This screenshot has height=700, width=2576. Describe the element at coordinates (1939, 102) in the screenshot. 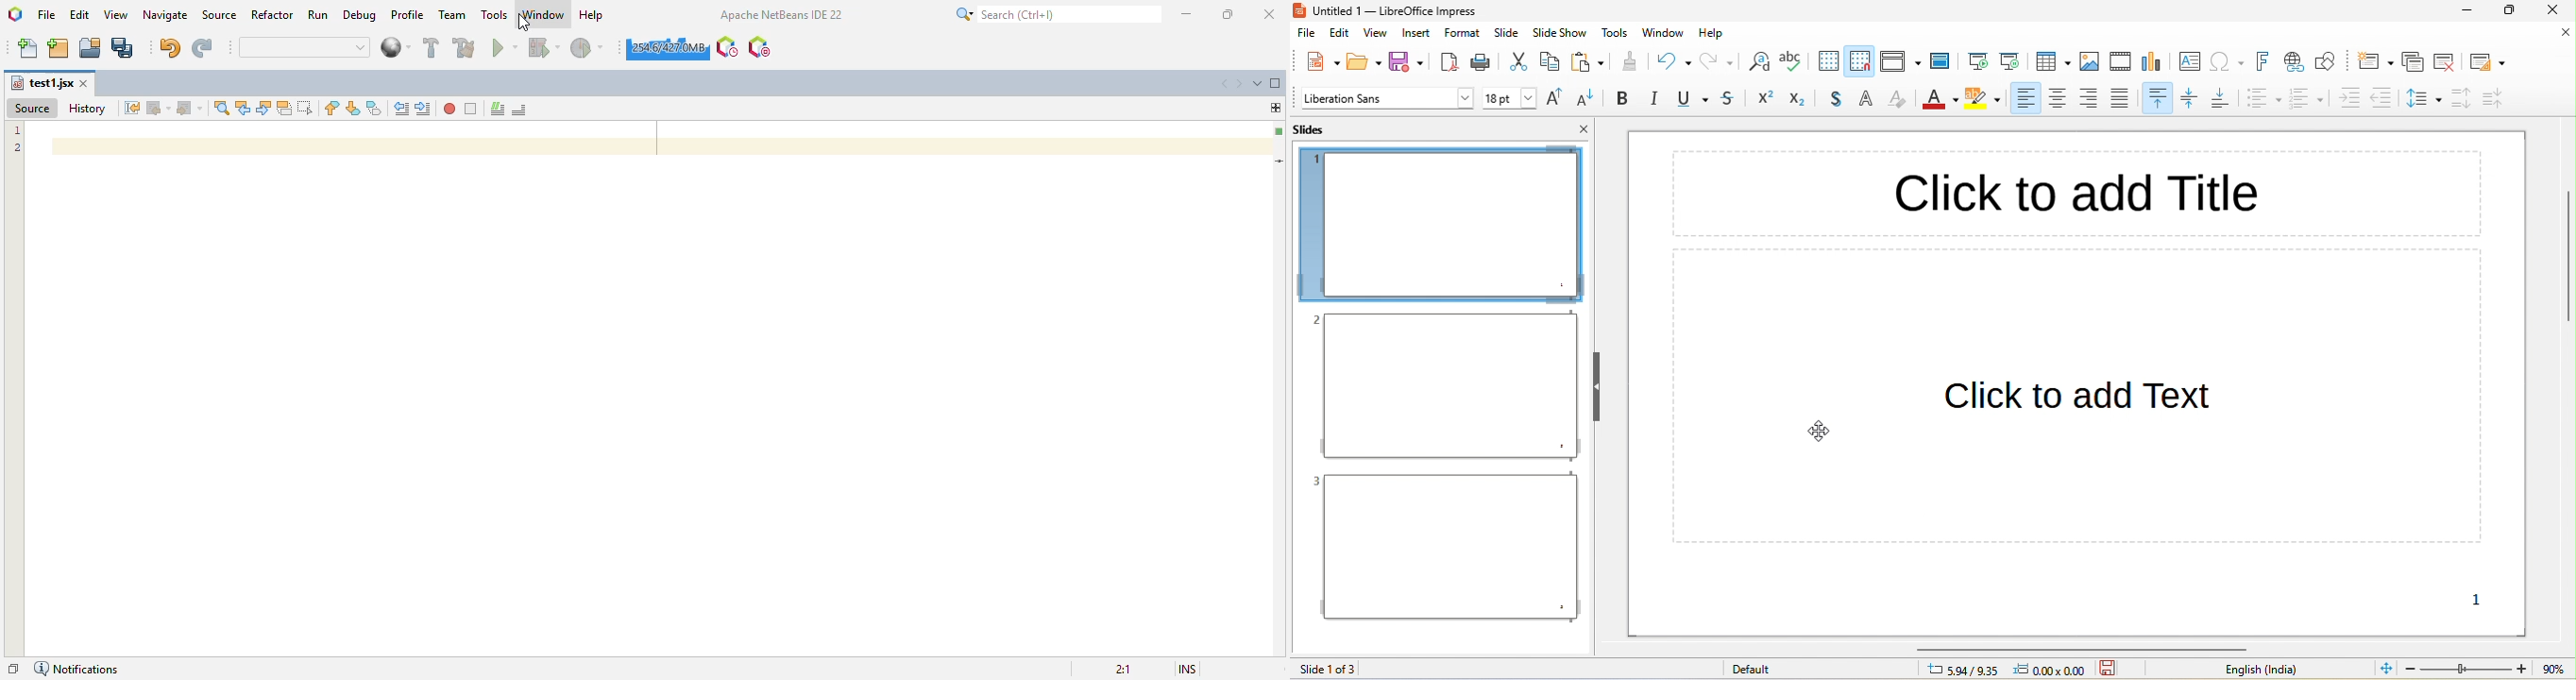

I see `font color` at that location.